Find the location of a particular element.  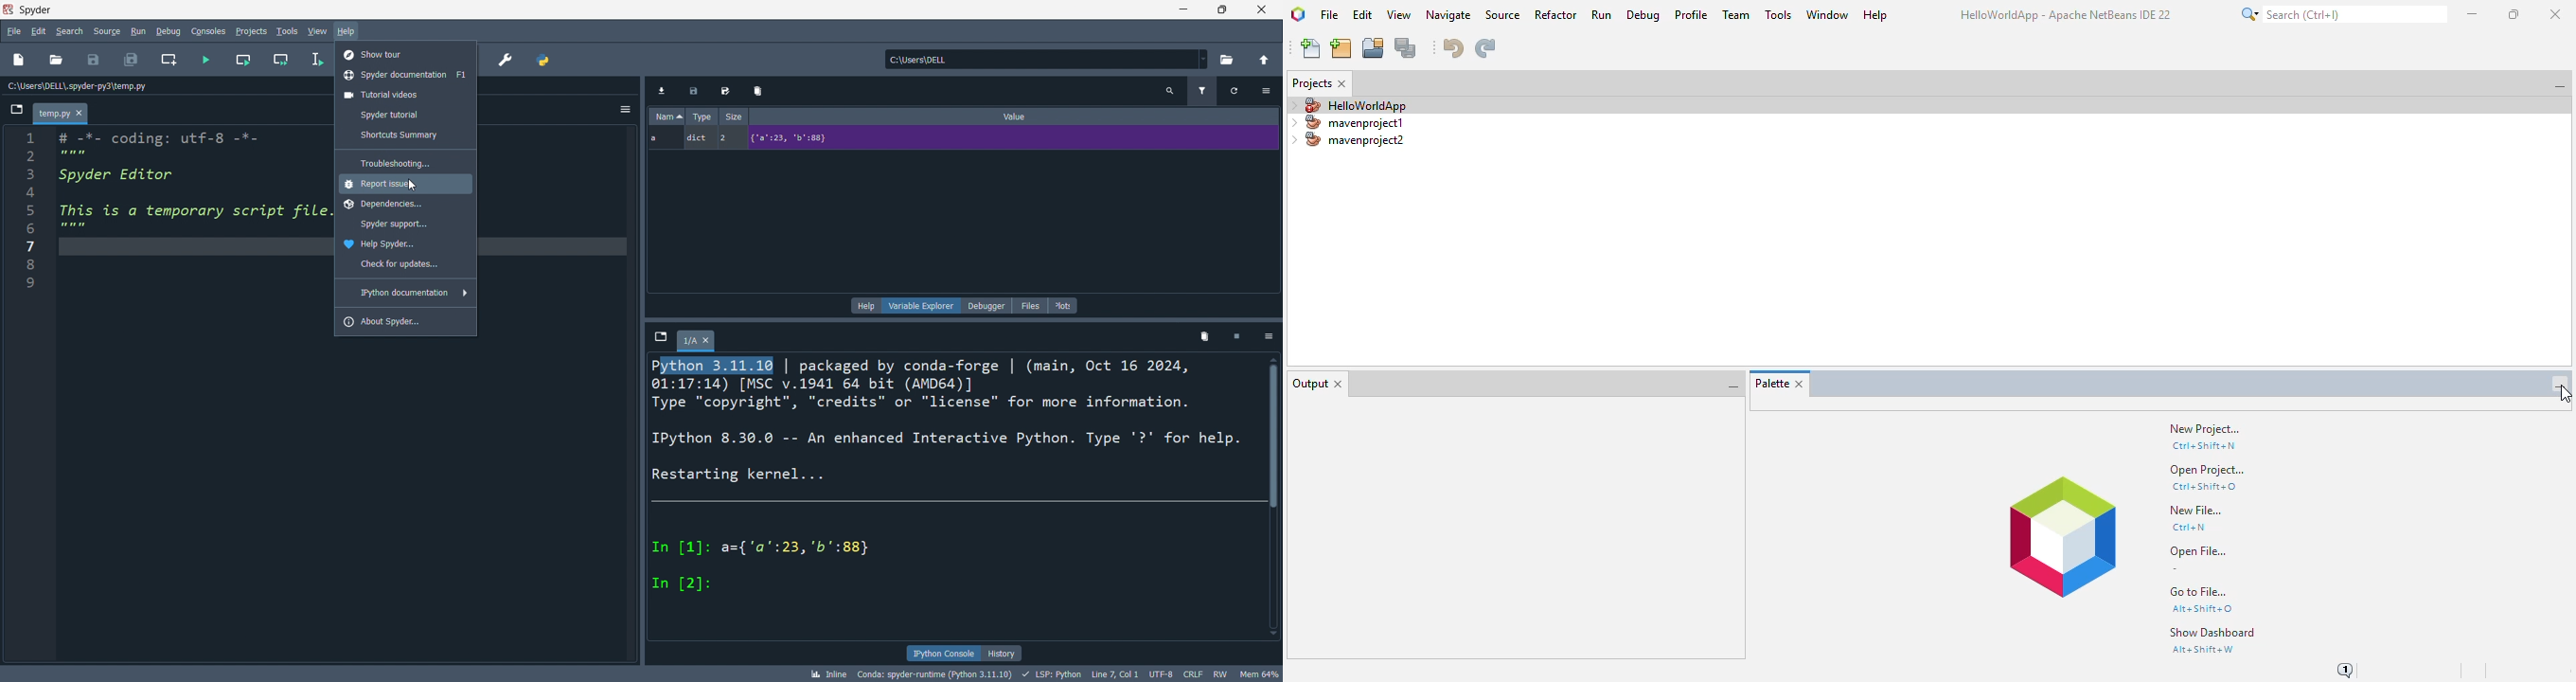

new cell is located at coordinates (171, 62).